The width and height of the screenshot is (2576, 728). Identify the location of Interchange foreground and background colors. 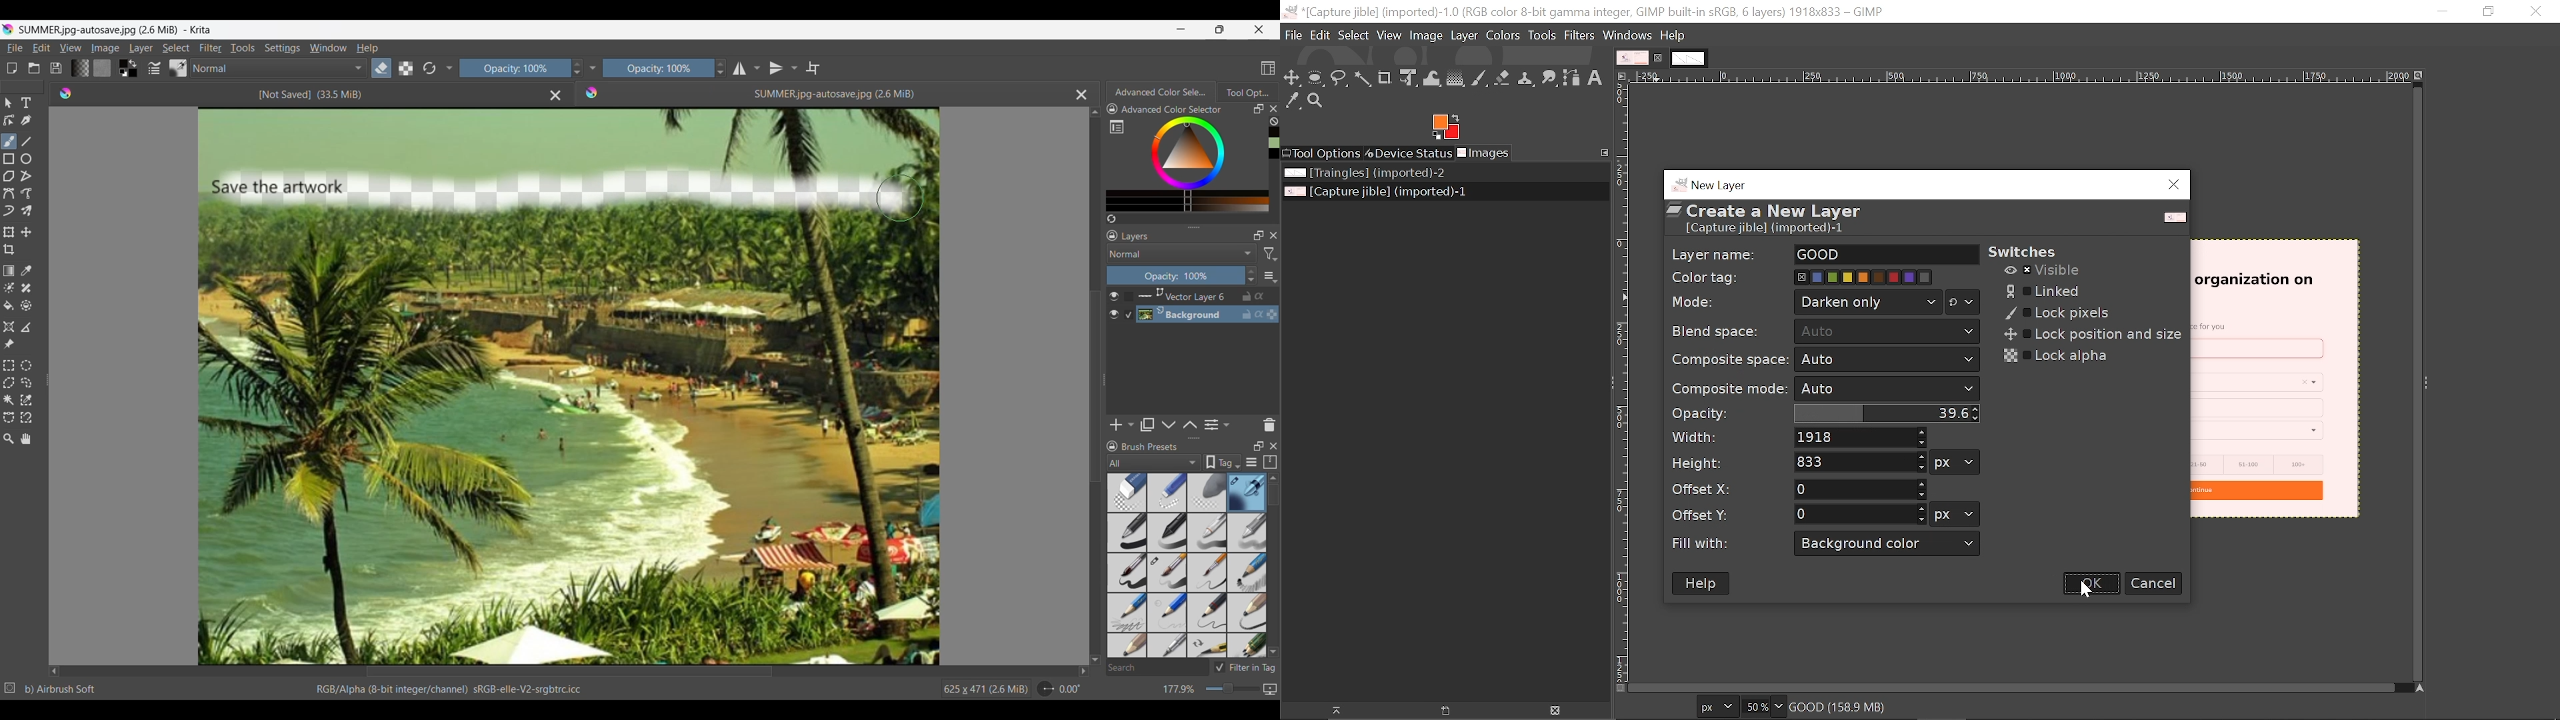
(135, 63).